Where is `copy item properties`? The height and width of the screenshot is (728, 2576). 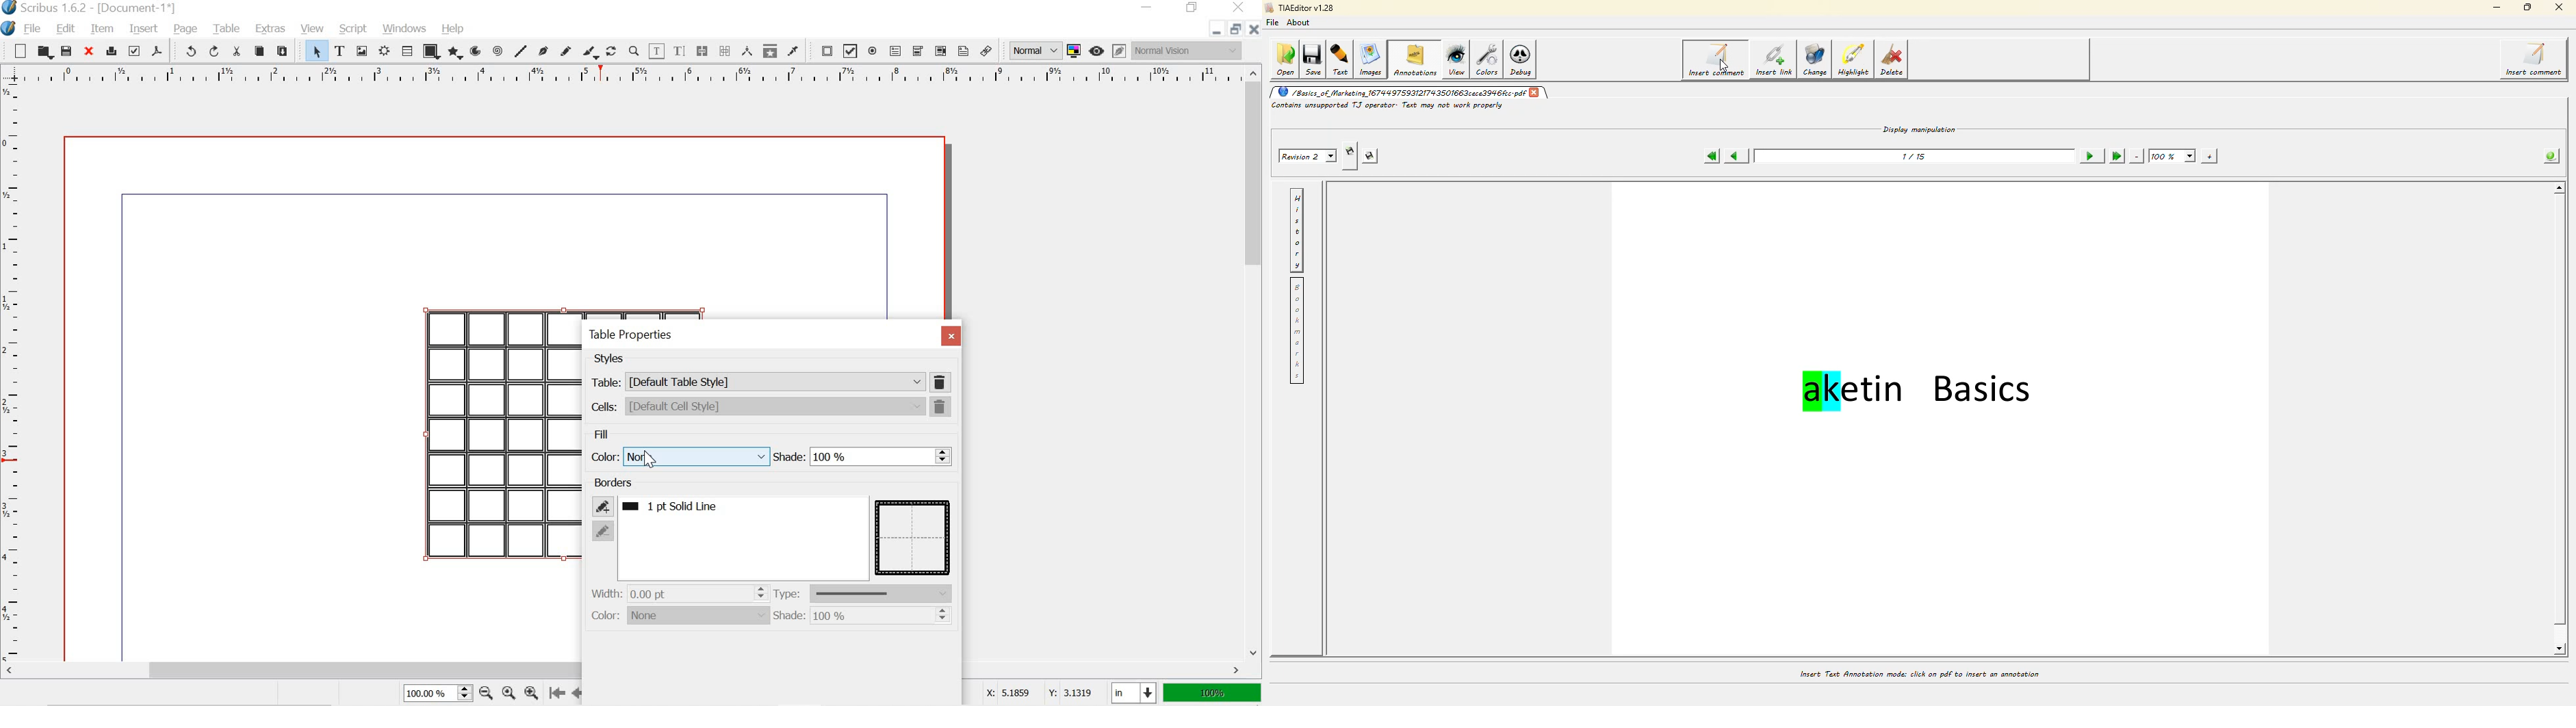 copy item properties is located at coordinates (769, 50).